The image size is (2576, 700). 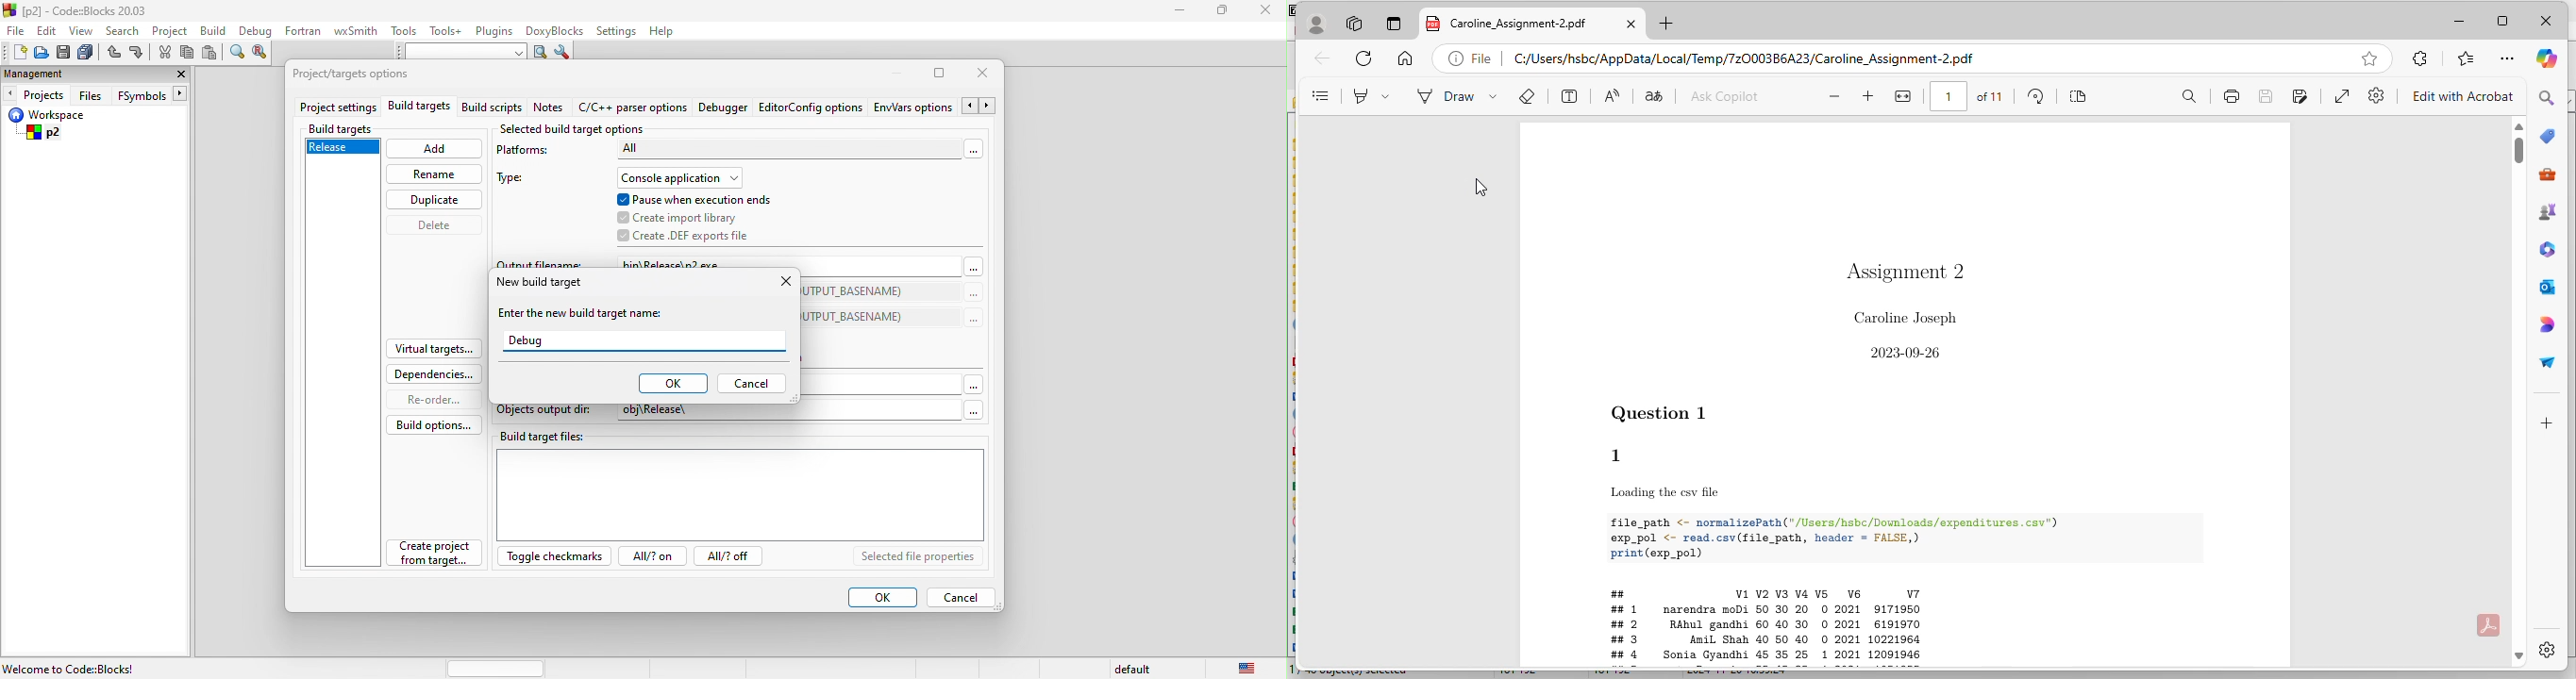 What do you see at coordinates (2546, 323) in the screenshot?
I see `image creator from designer` at bounding box center [2546, 323].